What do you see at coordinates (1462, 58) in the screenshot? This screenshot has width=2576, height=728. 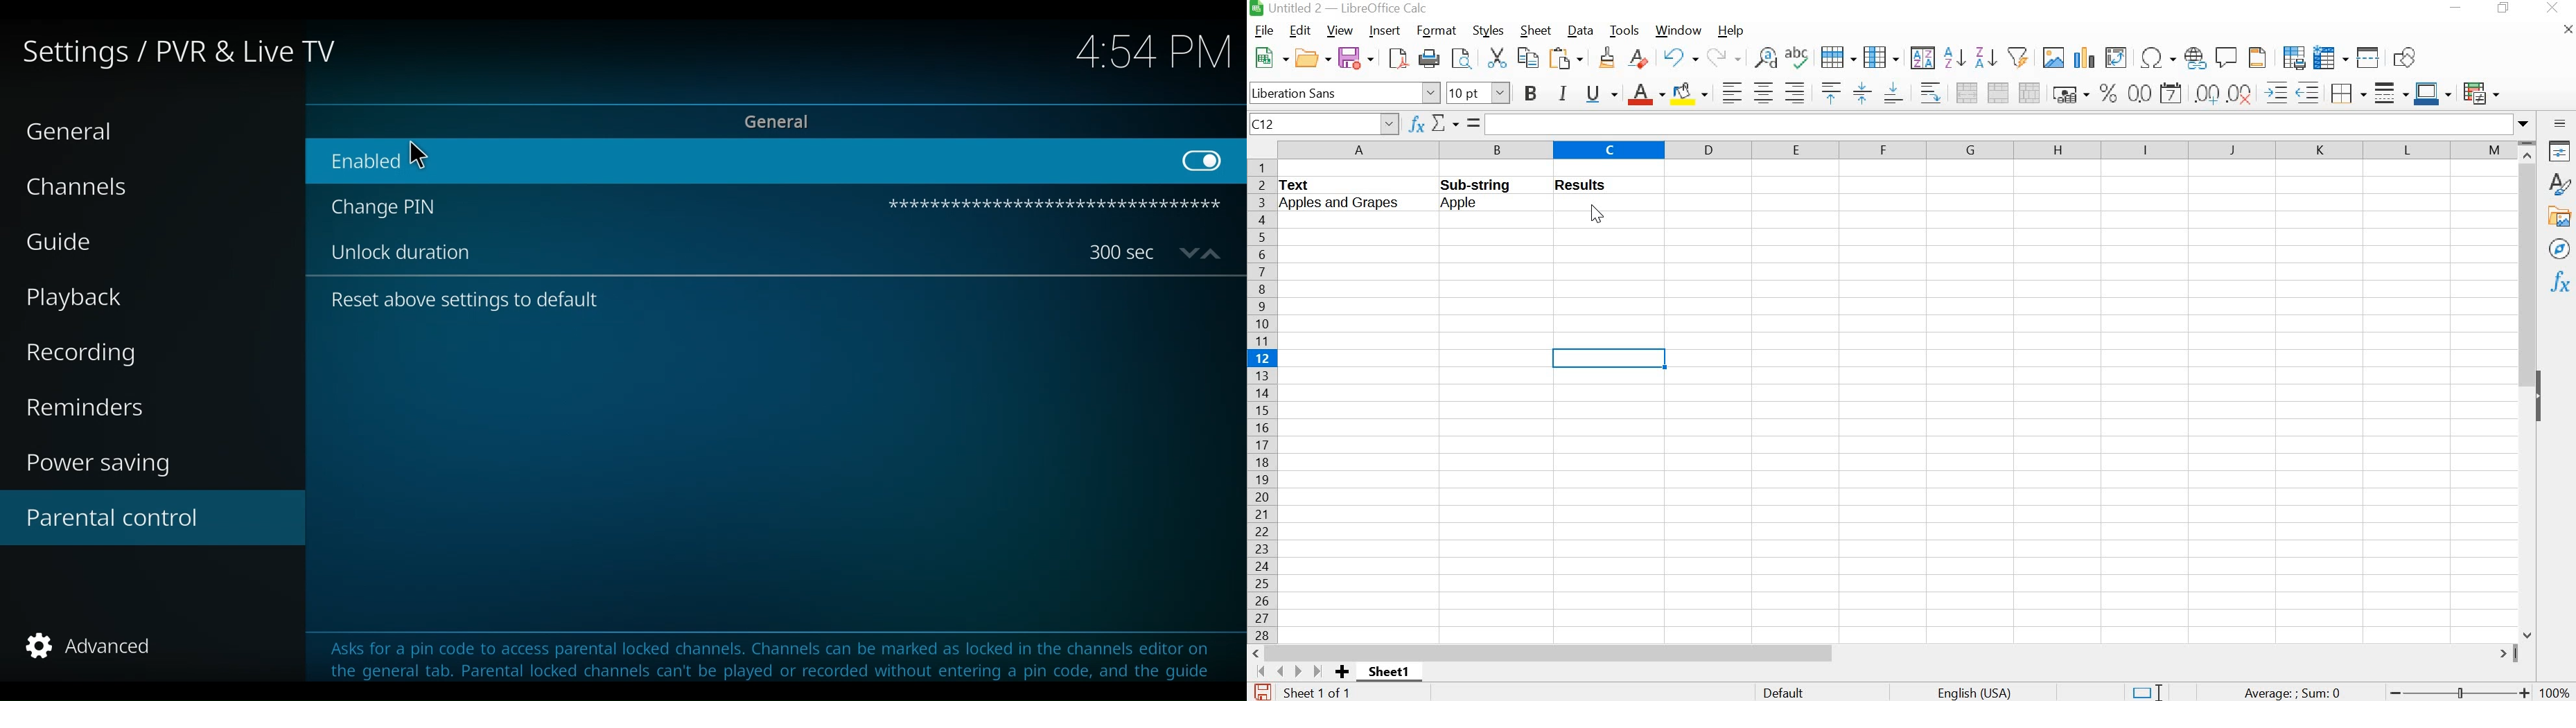 I see `toggle print preview` at bounding box center [1462, 58].